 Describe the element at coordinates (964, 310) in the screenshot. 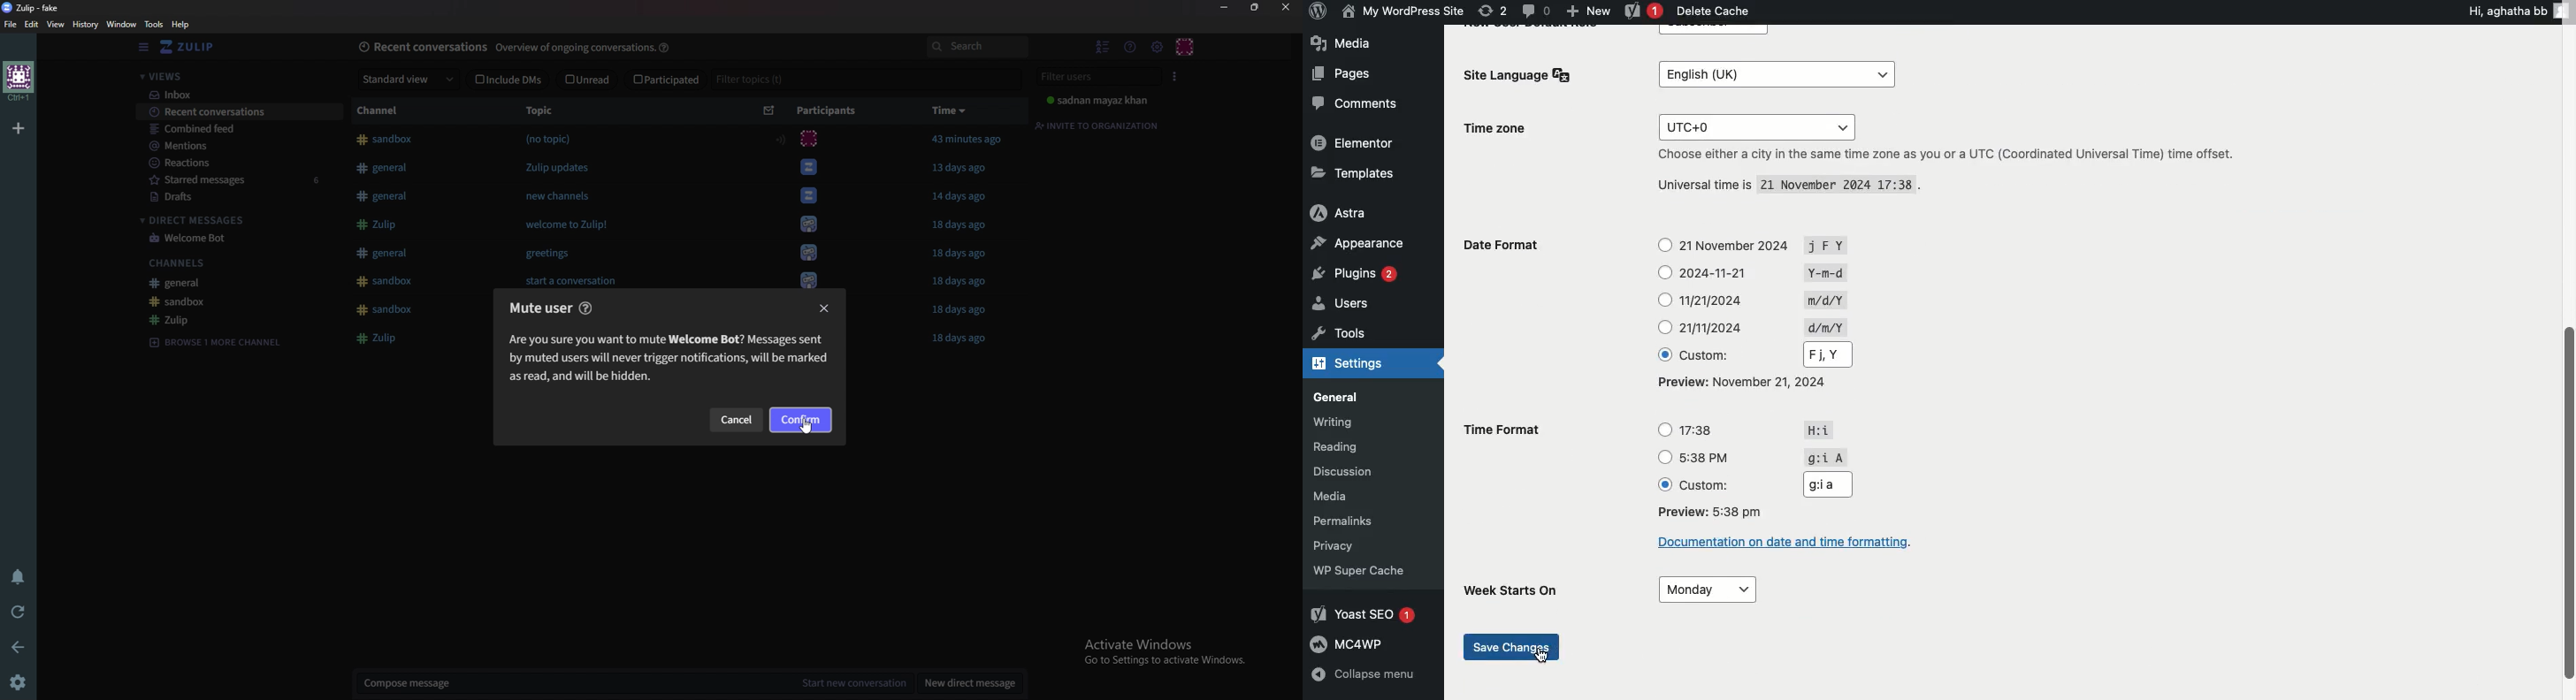

I see `18 days ago` at that location.